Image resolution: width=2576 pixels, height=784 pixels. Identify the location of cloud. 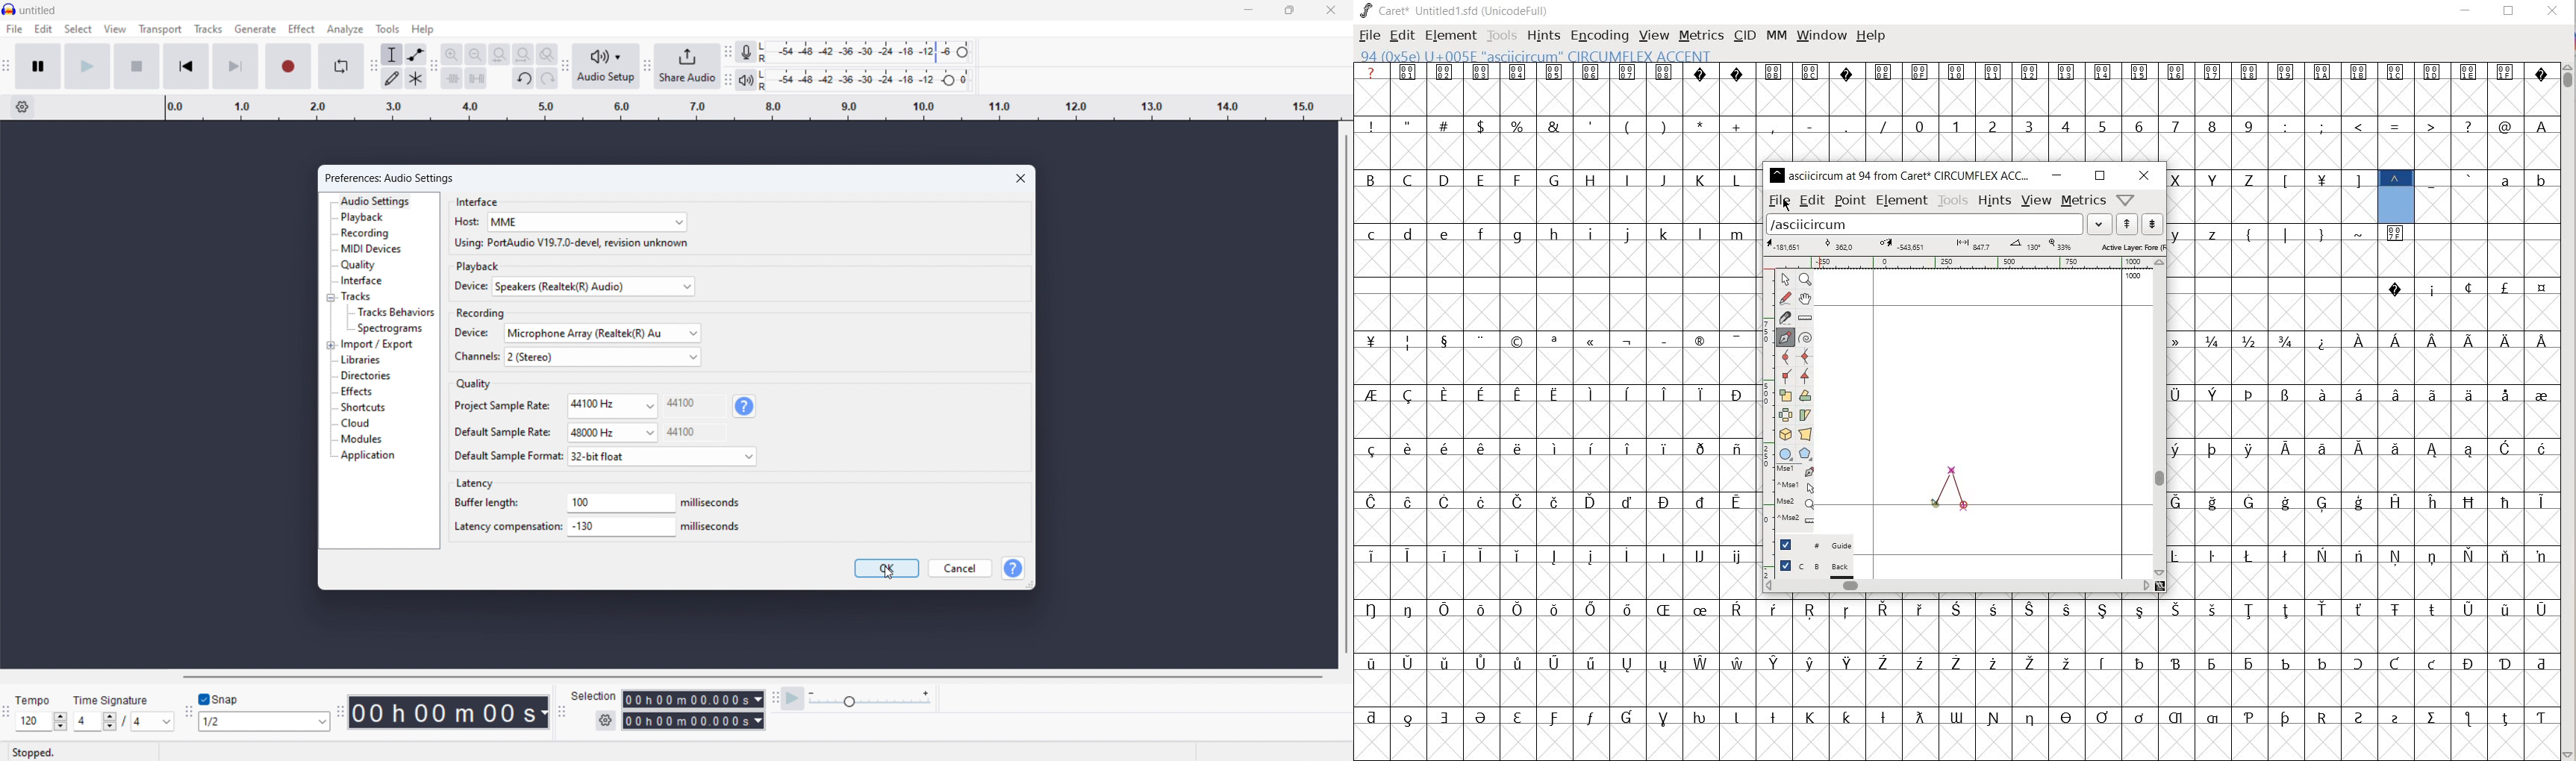
(355, 423).